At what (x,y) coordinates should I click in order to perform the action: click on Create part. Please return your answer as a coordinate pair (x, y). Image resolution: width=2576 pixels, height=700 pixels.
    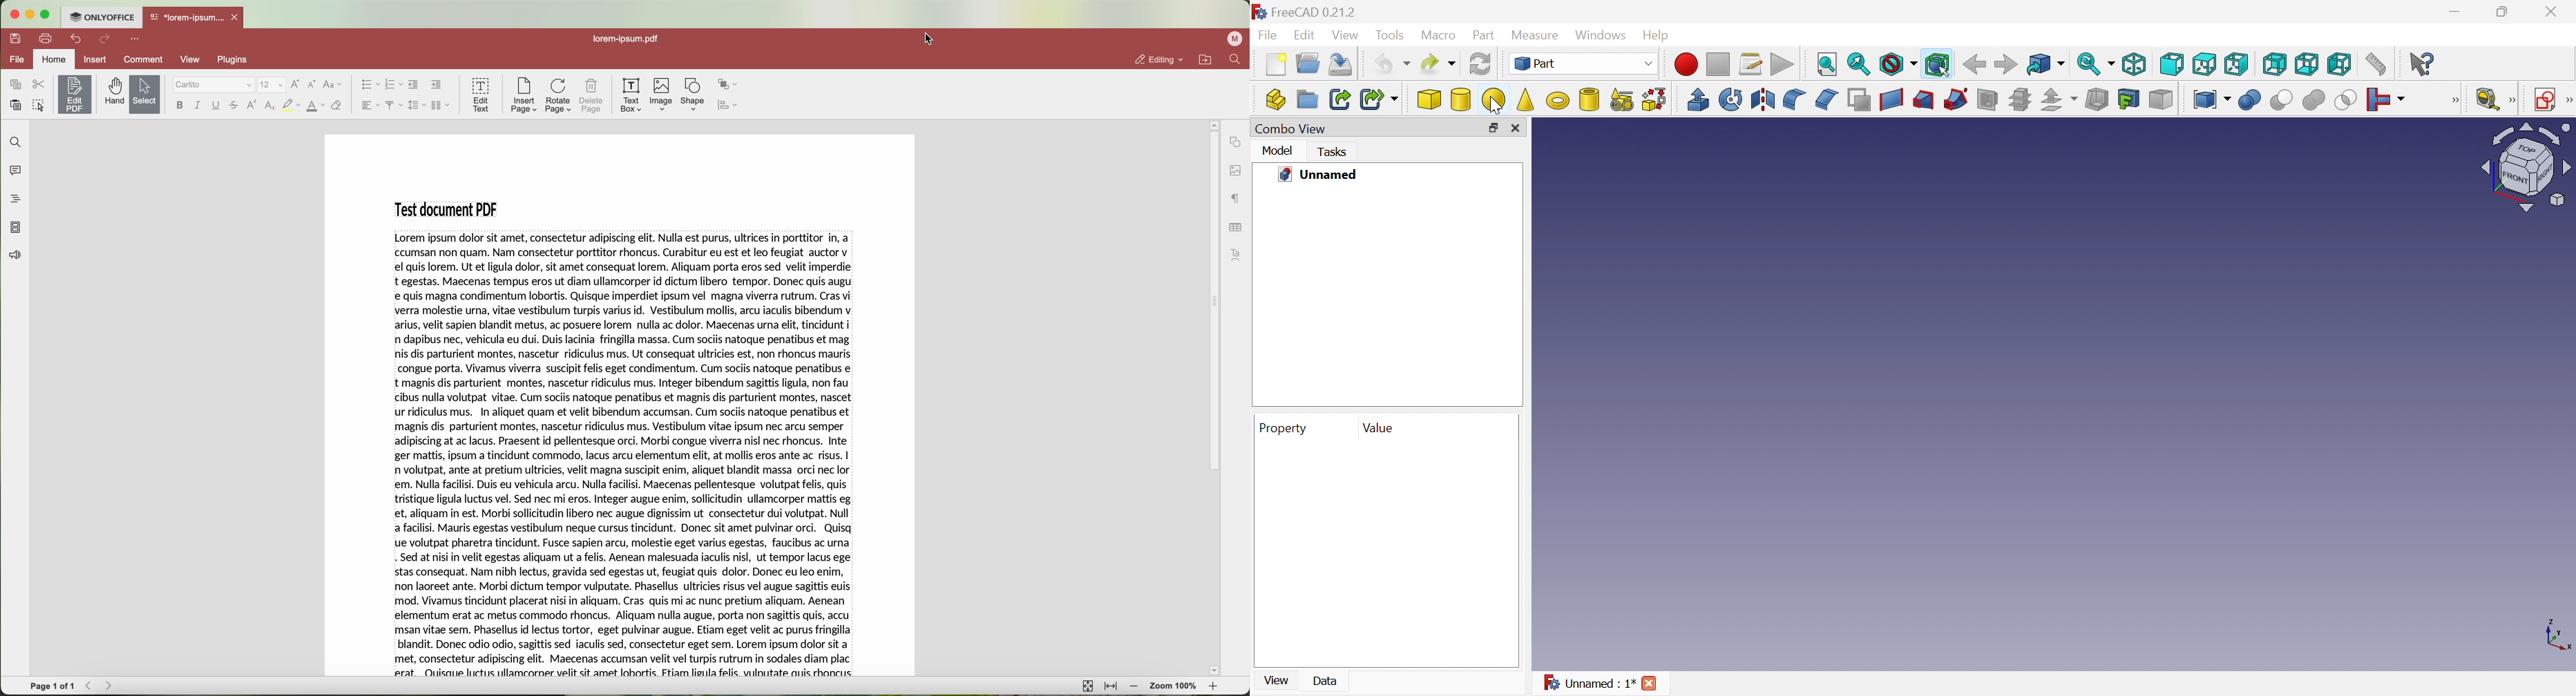
    Looking at the image, I should click on (1277, 99).